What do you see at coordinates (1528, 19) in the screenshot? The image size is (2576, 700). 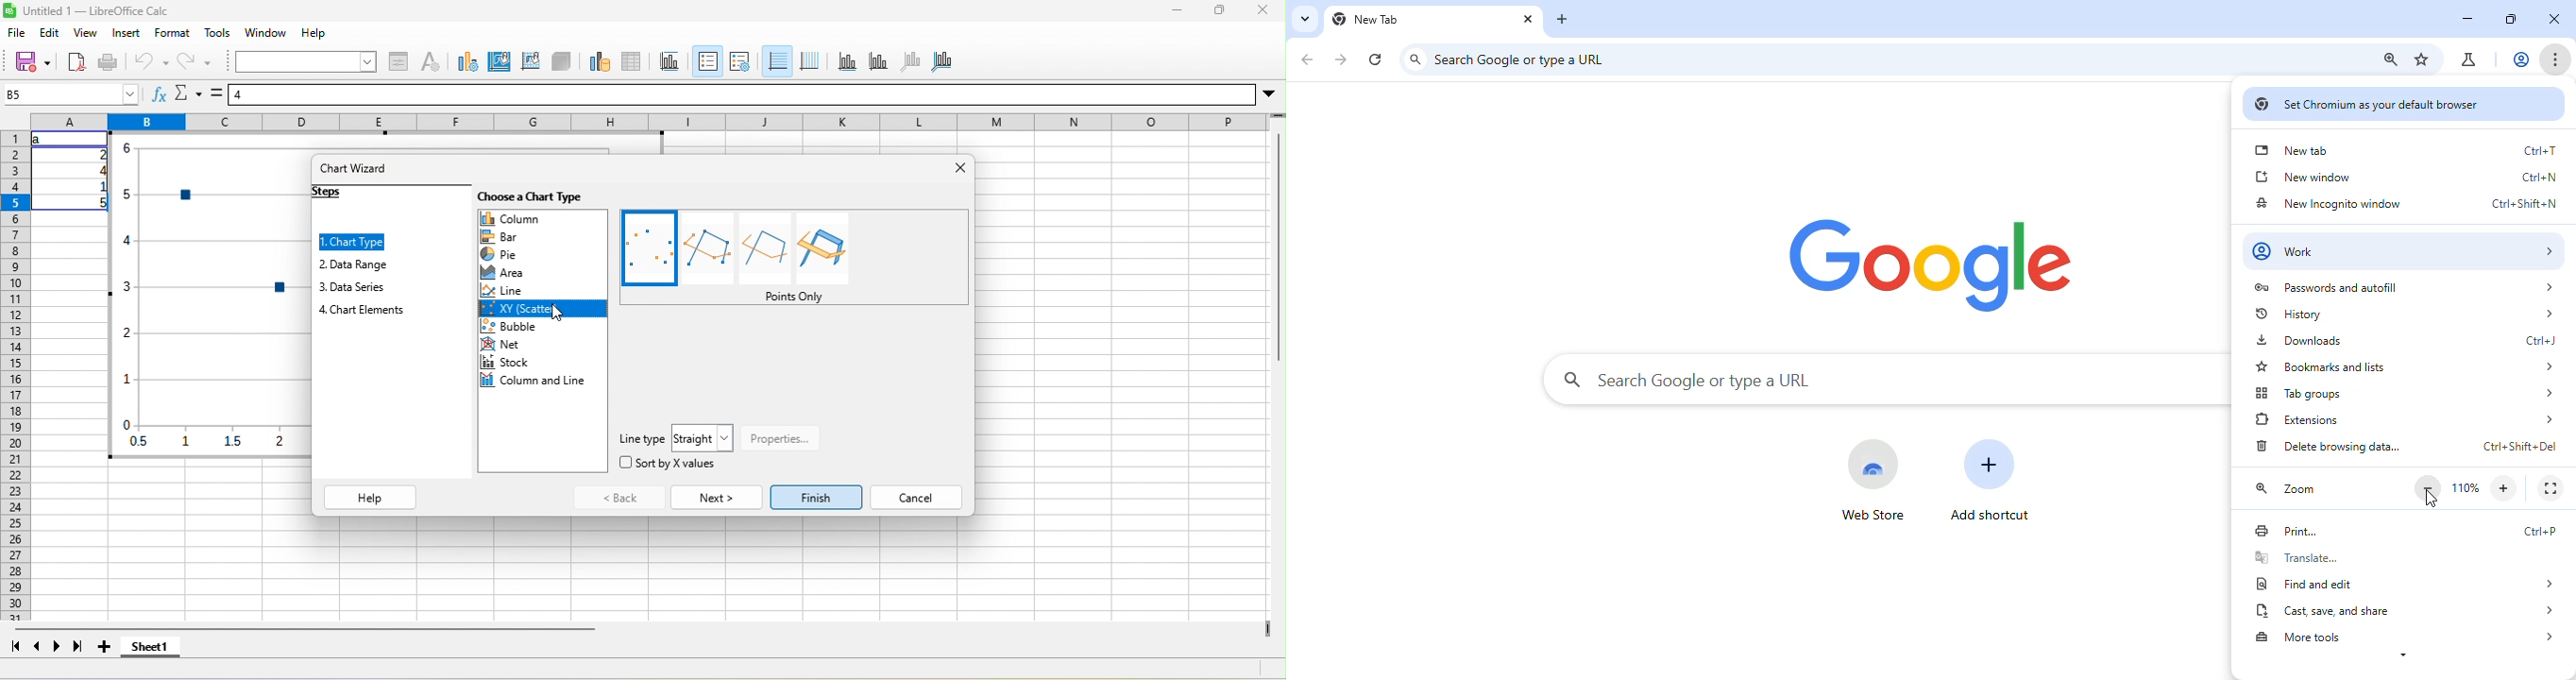 I see `close` at bounding box center [1528, 19].